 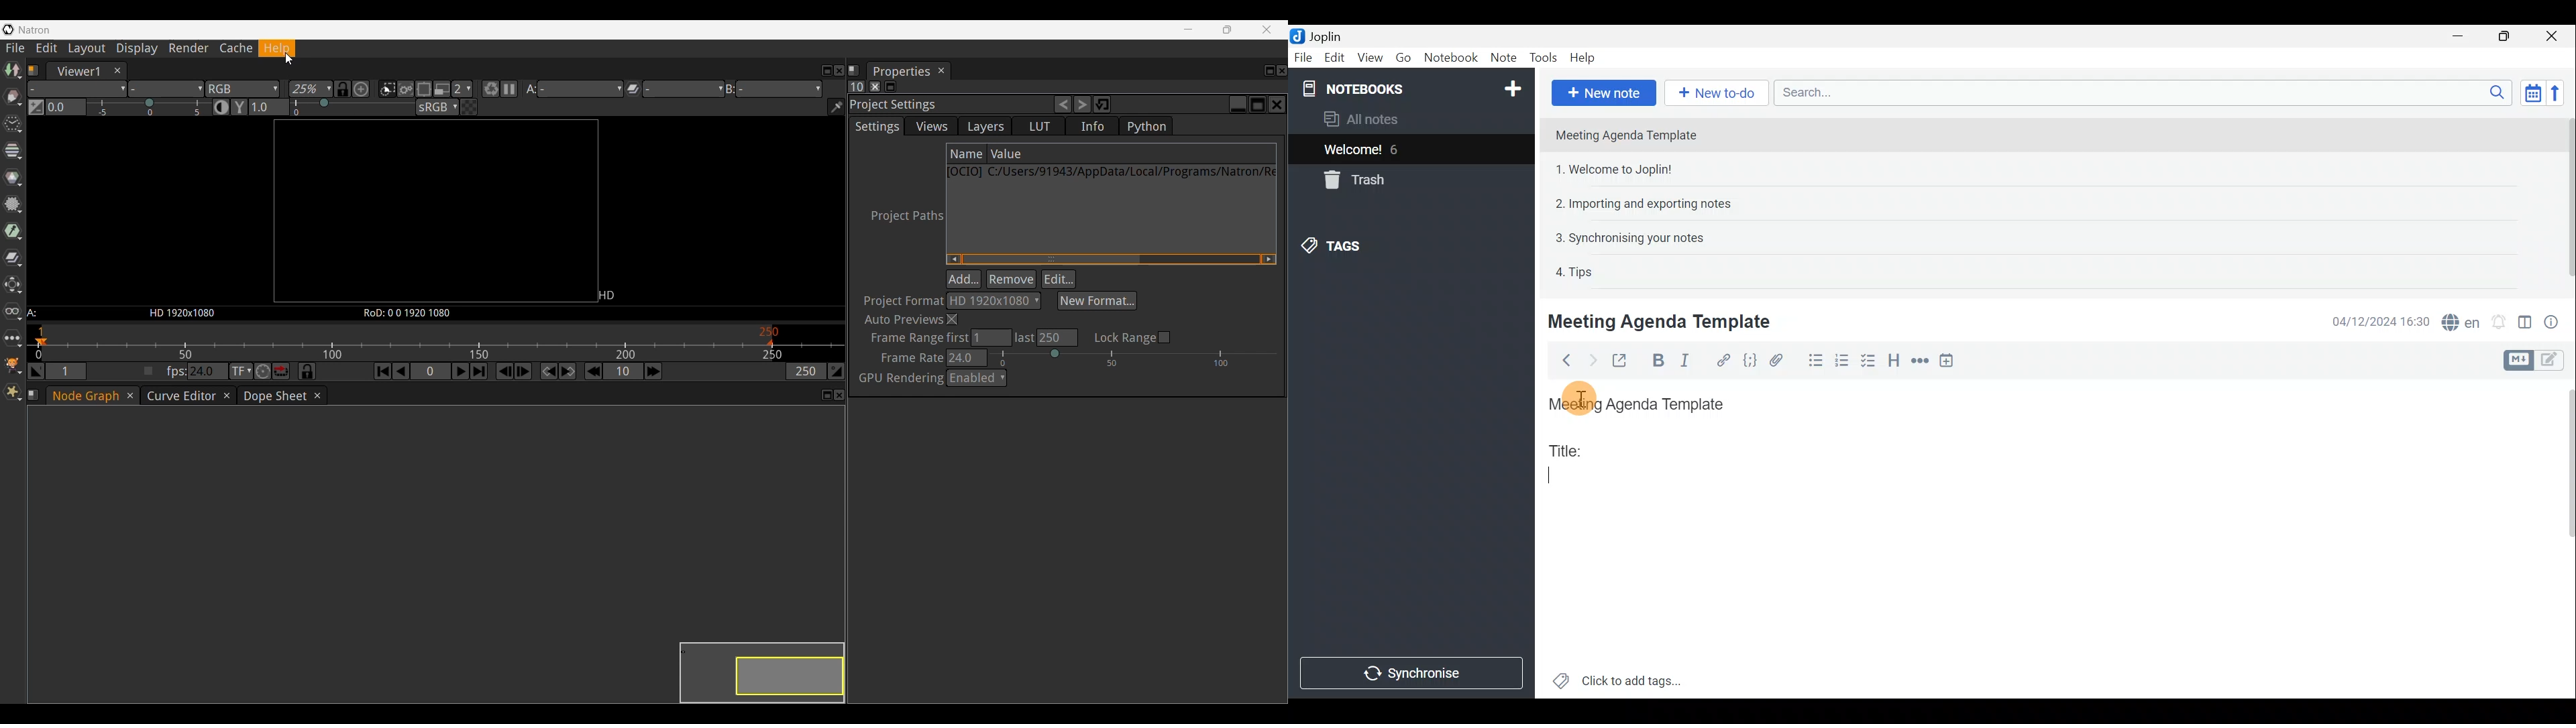 I want to click on 2. Importing and exporting notes, so click(x=1648, y=204).